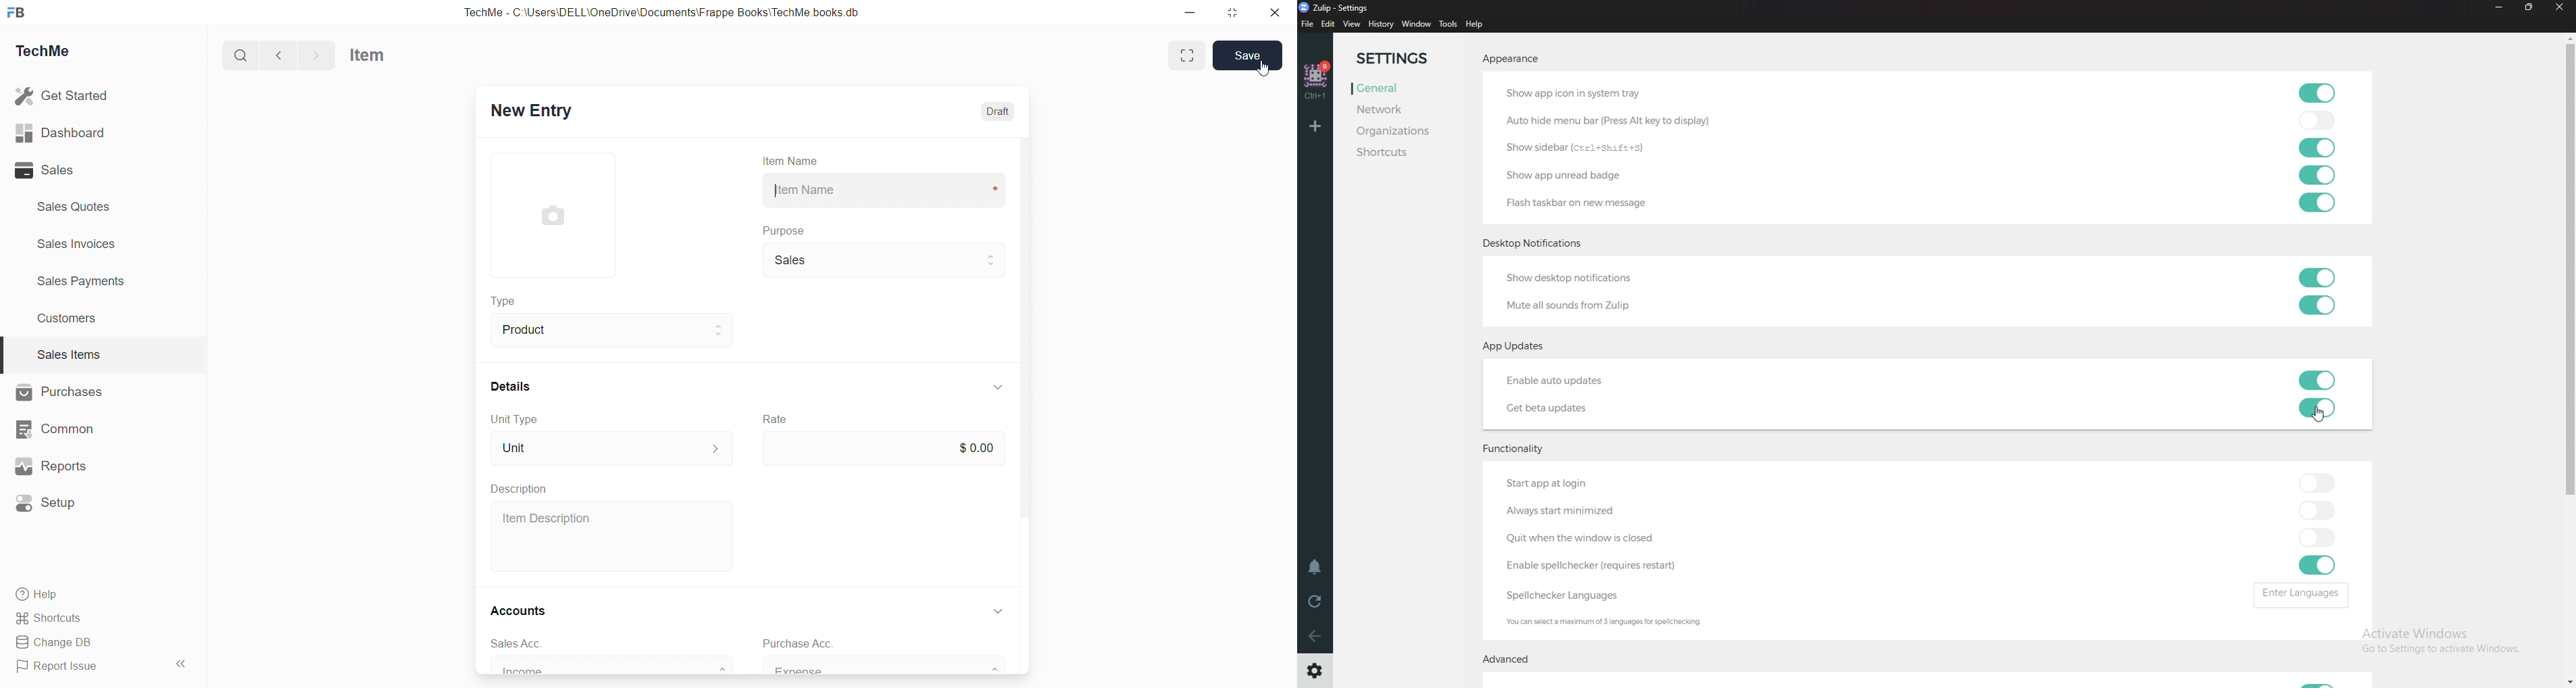 Image resolution: width=2576 pixels, height=700 pixels. Describe the element at coordinates (51, 618) in the screenshot. I see `Shortcuts` at that location.